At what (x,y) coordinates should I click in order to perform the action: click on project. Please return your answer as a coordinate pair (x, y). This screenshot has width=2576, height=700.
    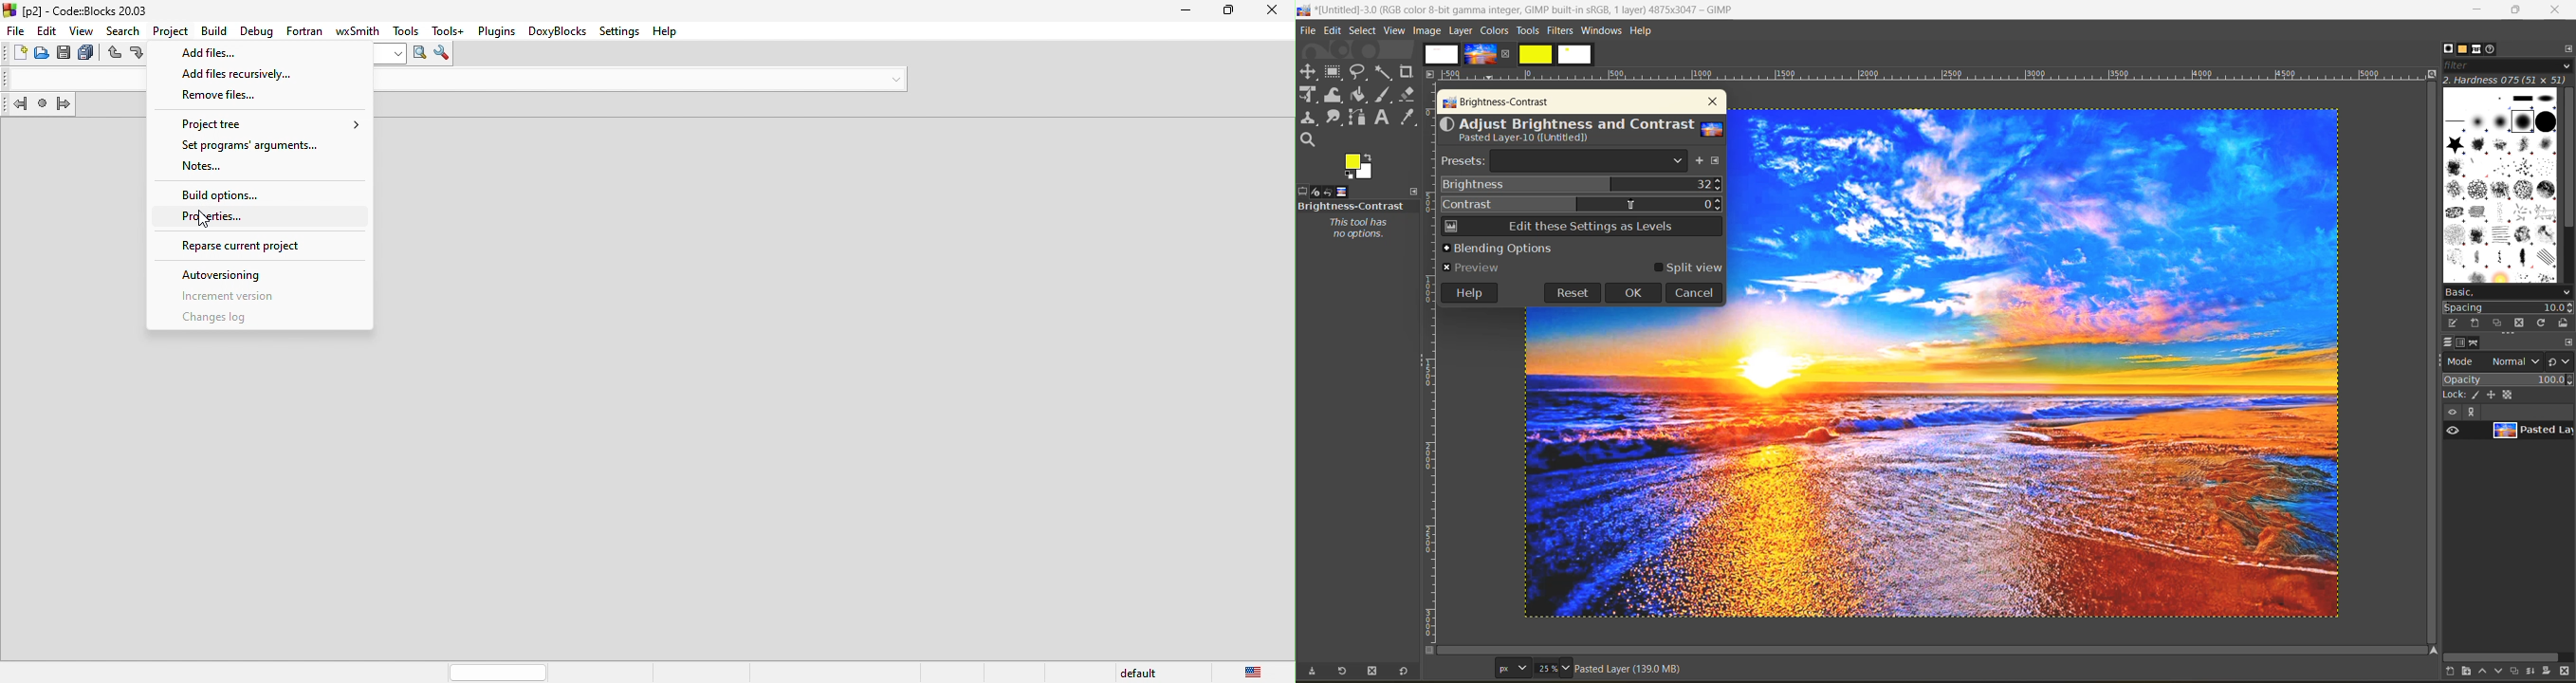
    Looking at the image, I should click on (170, 29).